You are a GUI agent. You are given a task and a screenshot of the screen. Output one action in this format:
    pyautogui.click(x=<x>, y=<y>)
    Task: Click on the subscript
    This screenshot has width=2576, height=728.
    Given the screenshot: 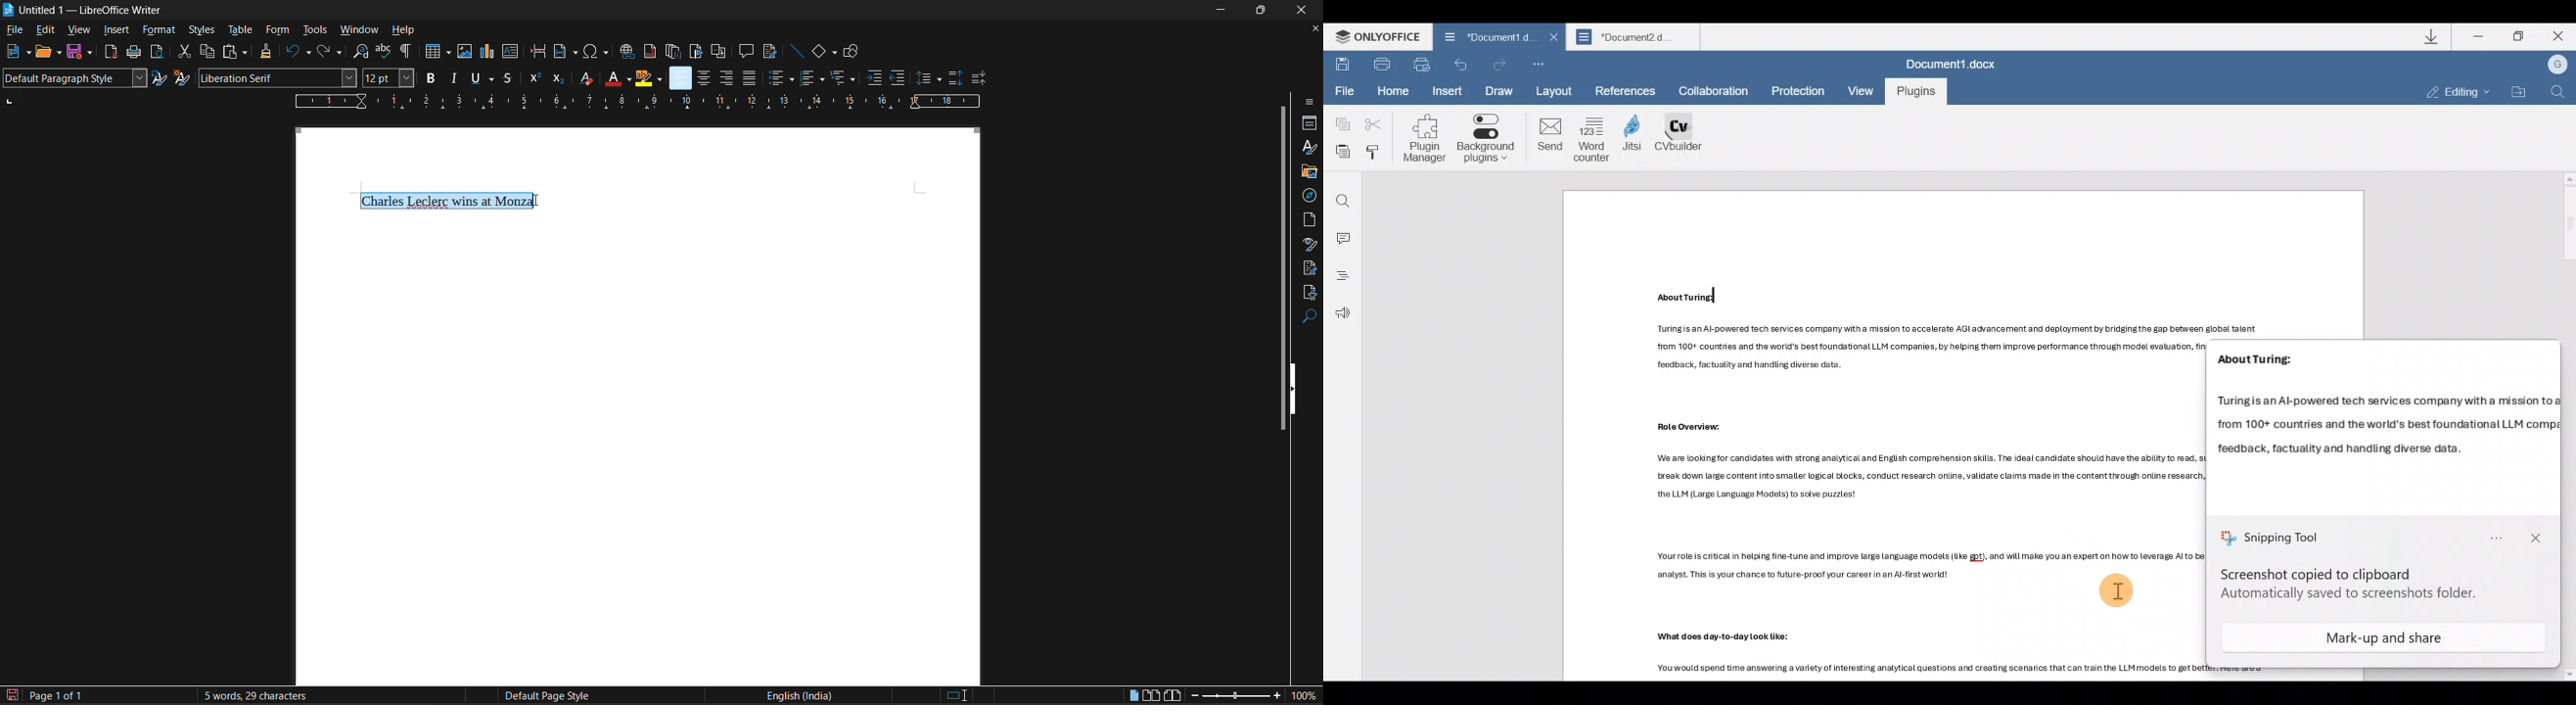 What is the action you would take?
    pyautogui.click(x=560, y=79)
    